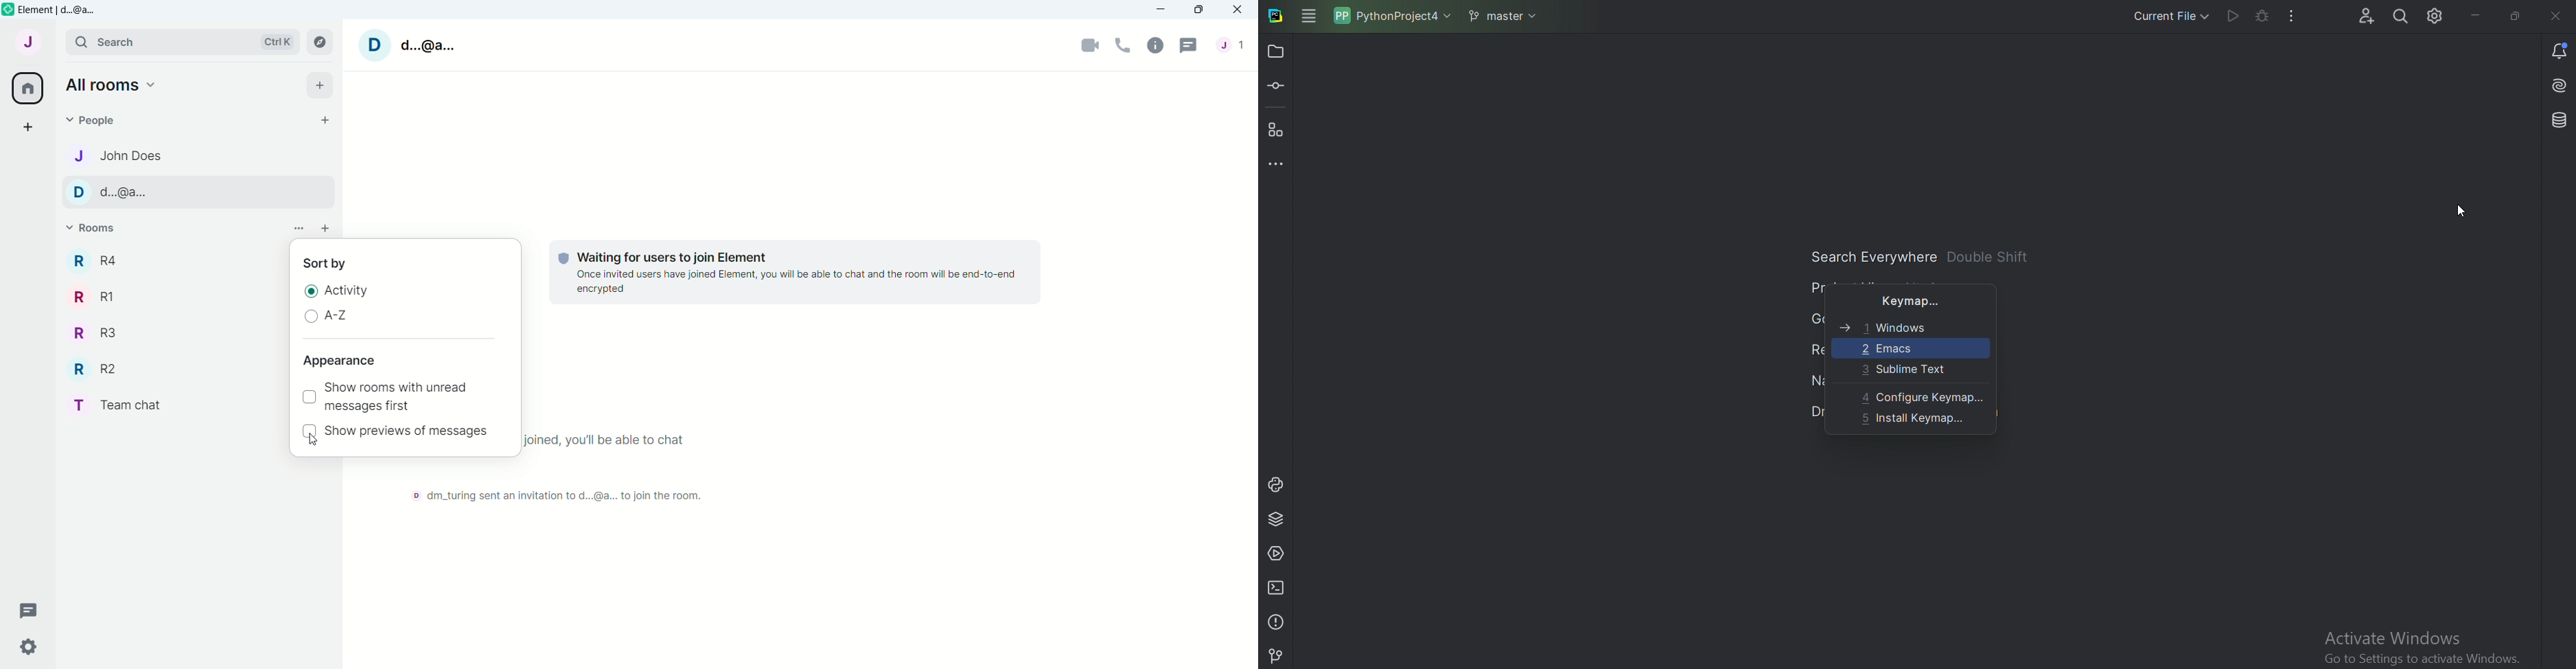 The height and width of the screenshot is (672, 2576). I want to click on Activity, so click(348, 291).